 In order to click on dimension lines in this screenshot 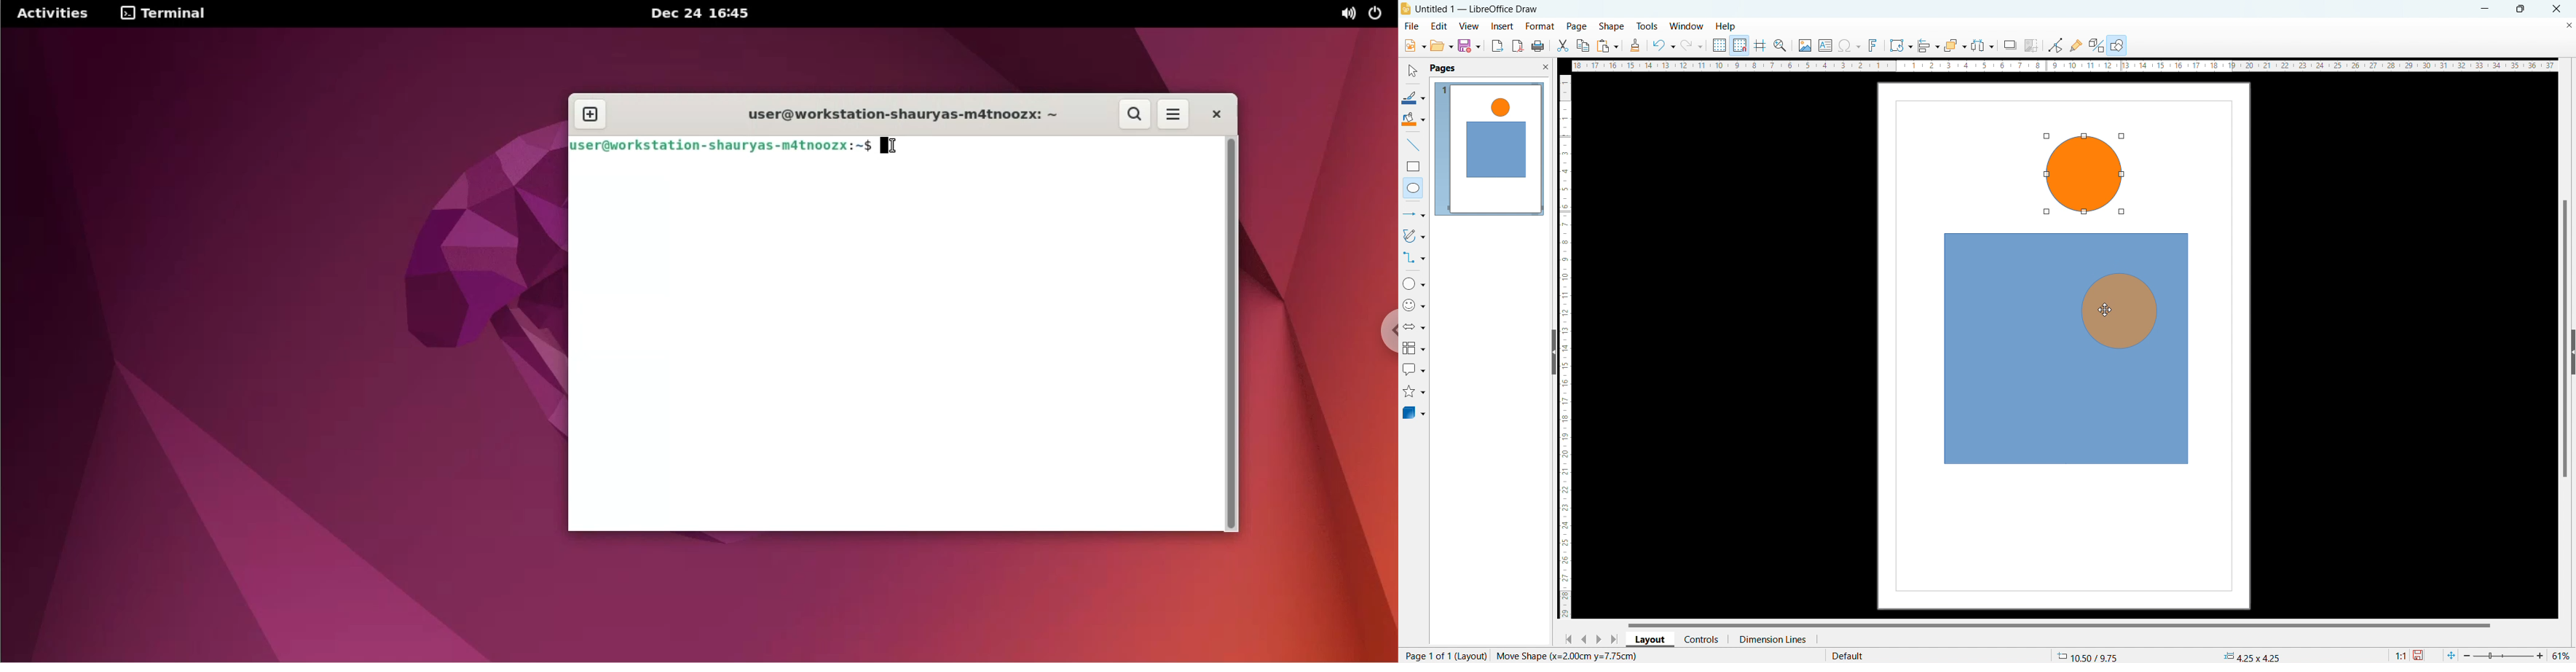, I will do `click(1772, 639)`.